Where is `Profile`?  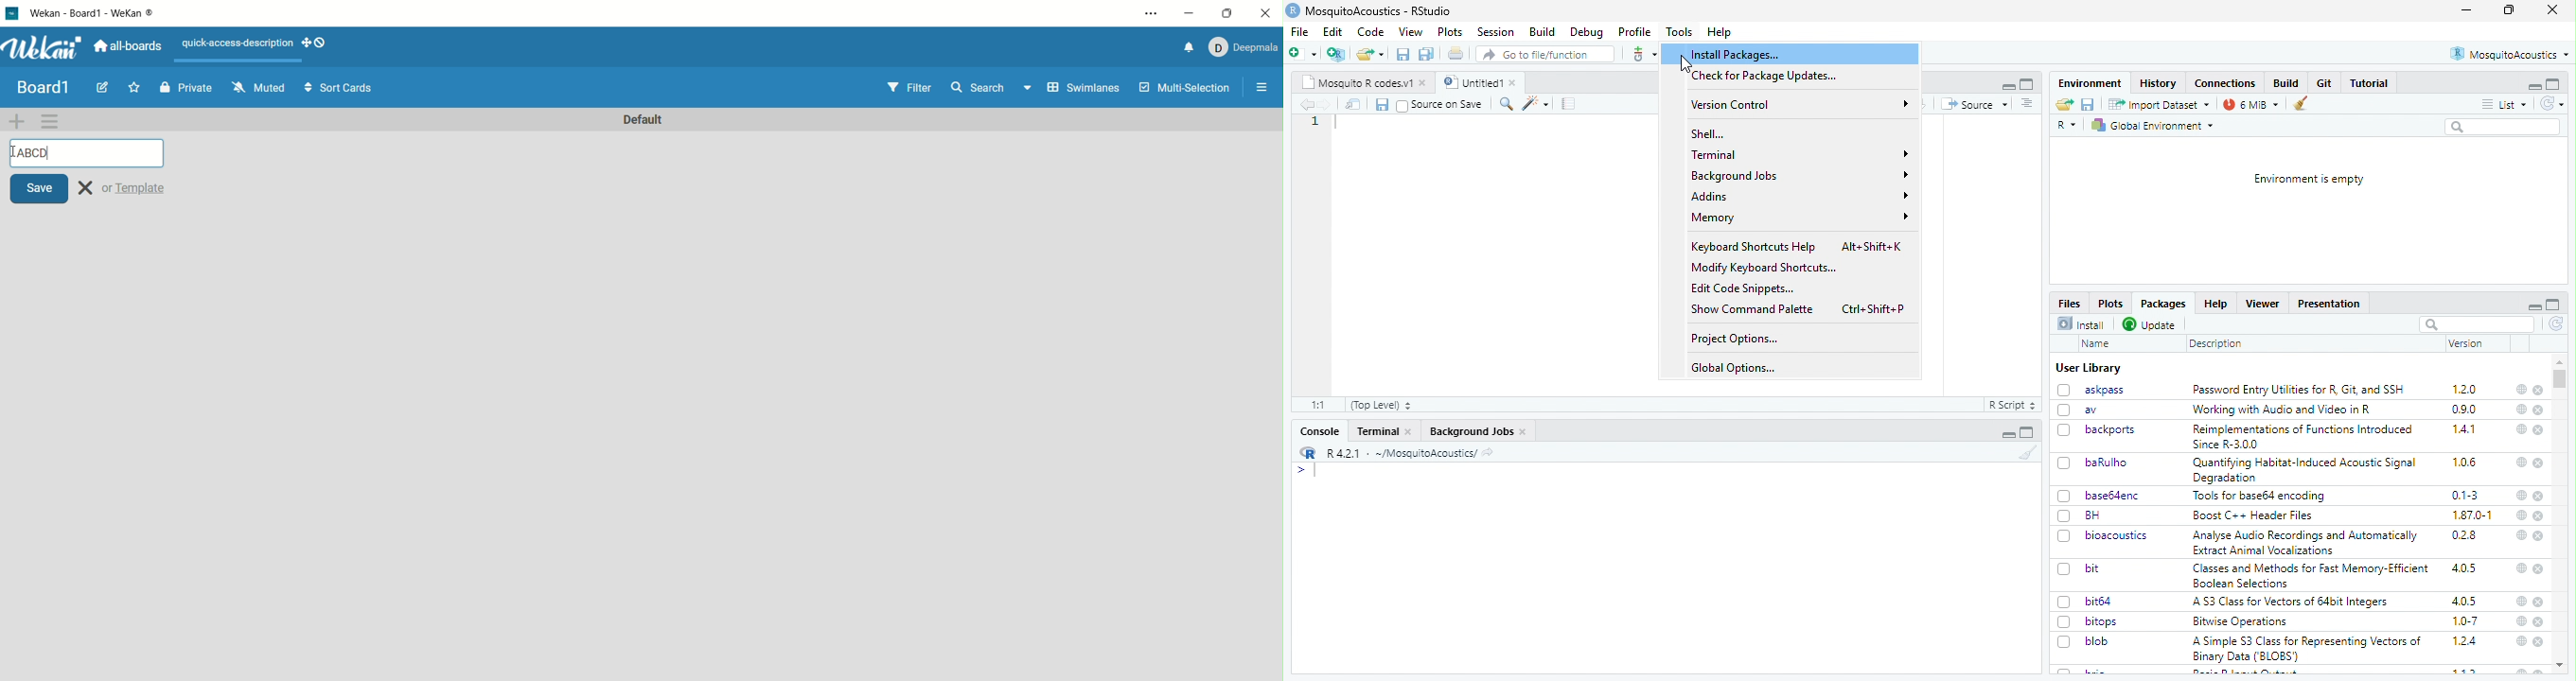
Profile is located at coordinates (1636, 32).